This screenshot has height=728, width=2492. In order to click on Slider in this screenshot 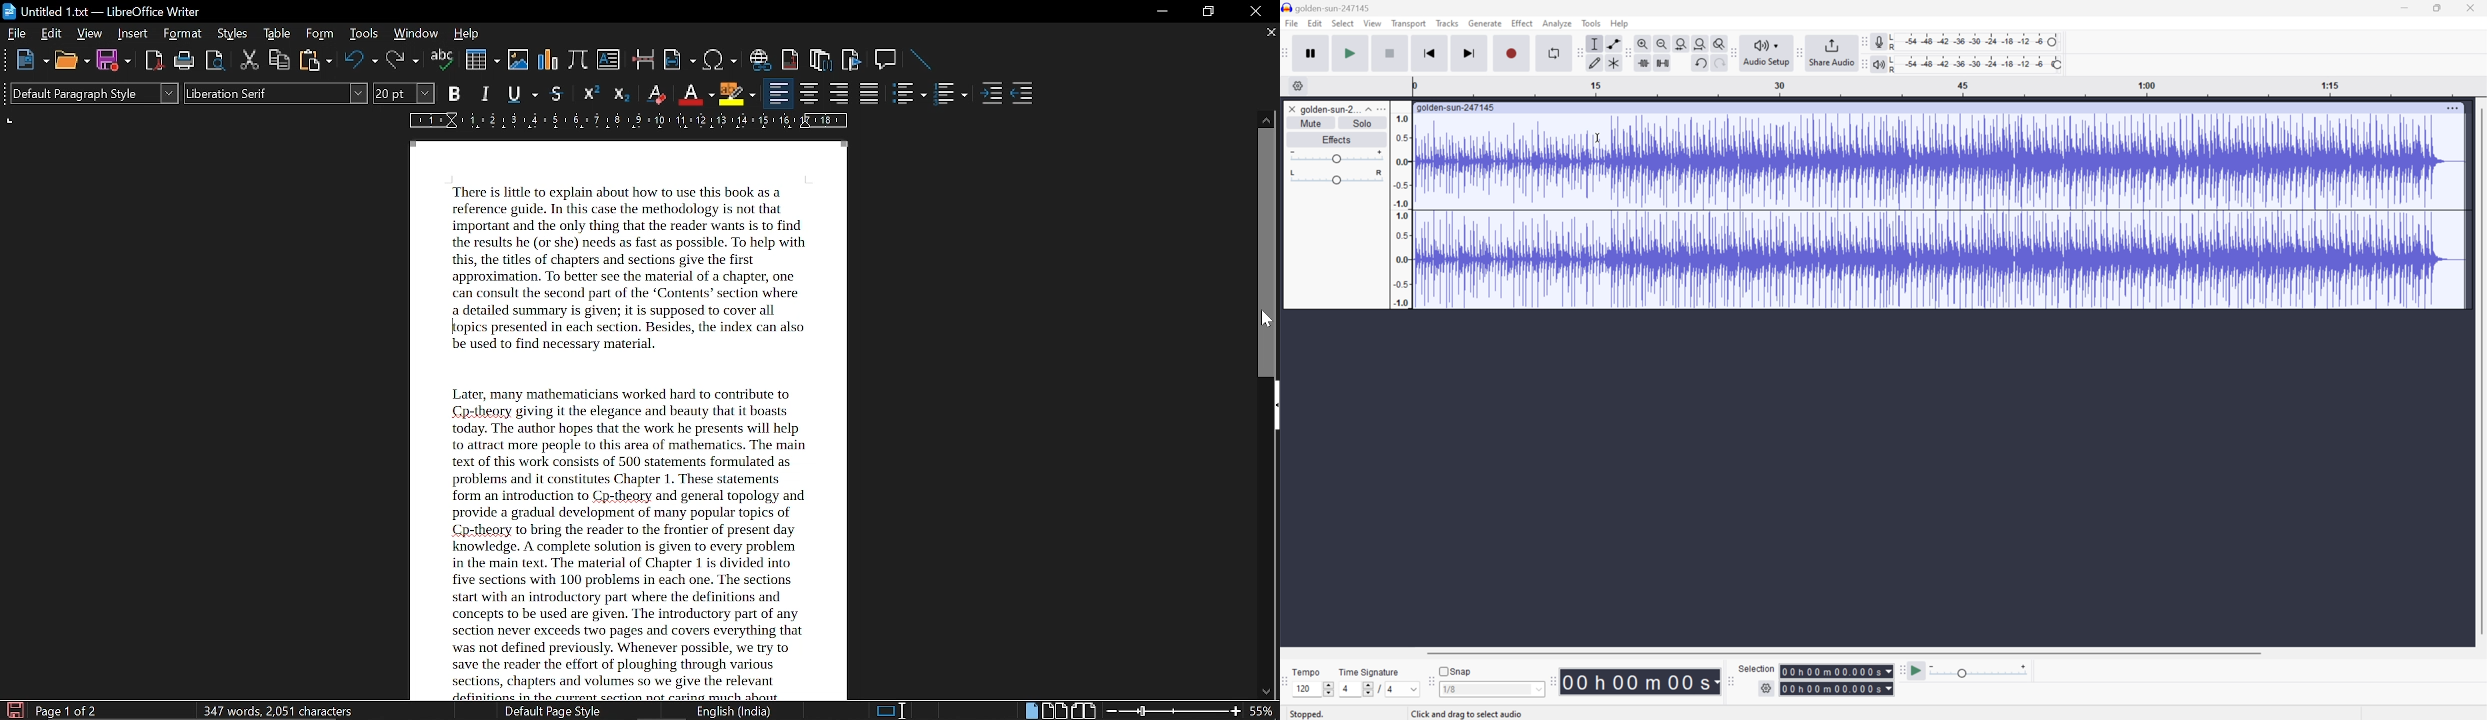, I will do `click(1334, 156)`.